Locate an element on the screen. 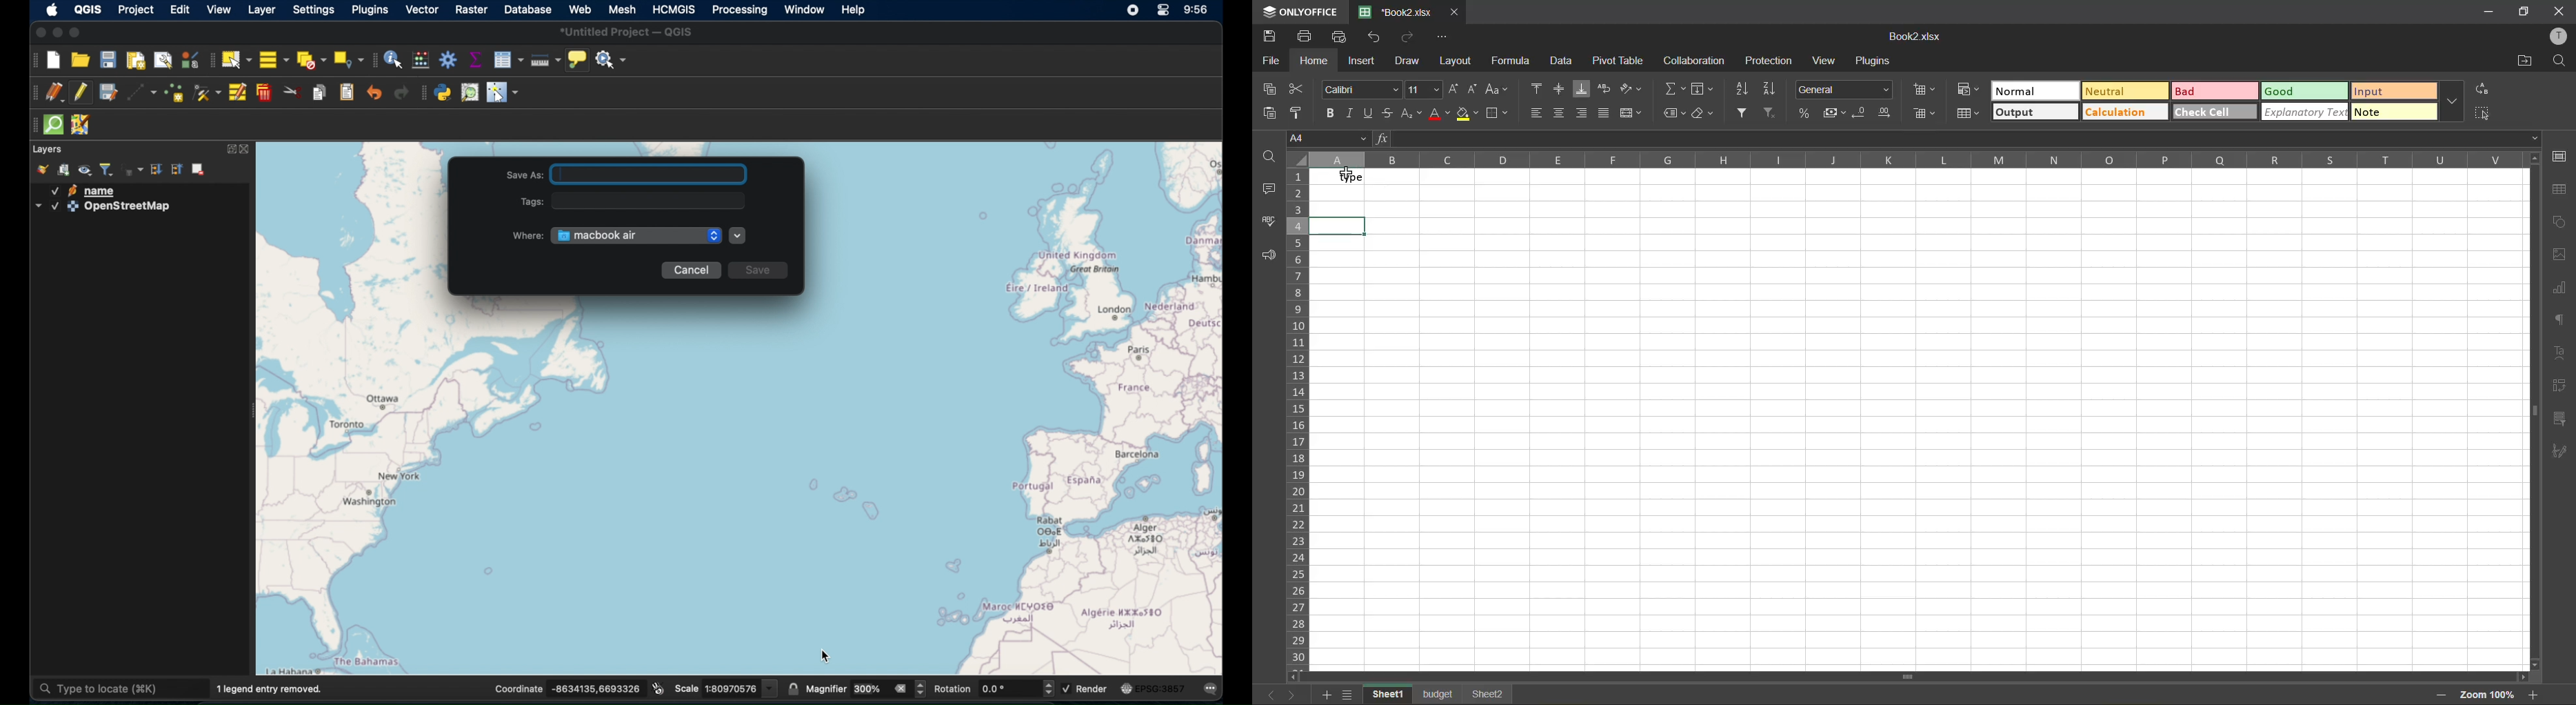  more options is located at coordinates (2454, 102).